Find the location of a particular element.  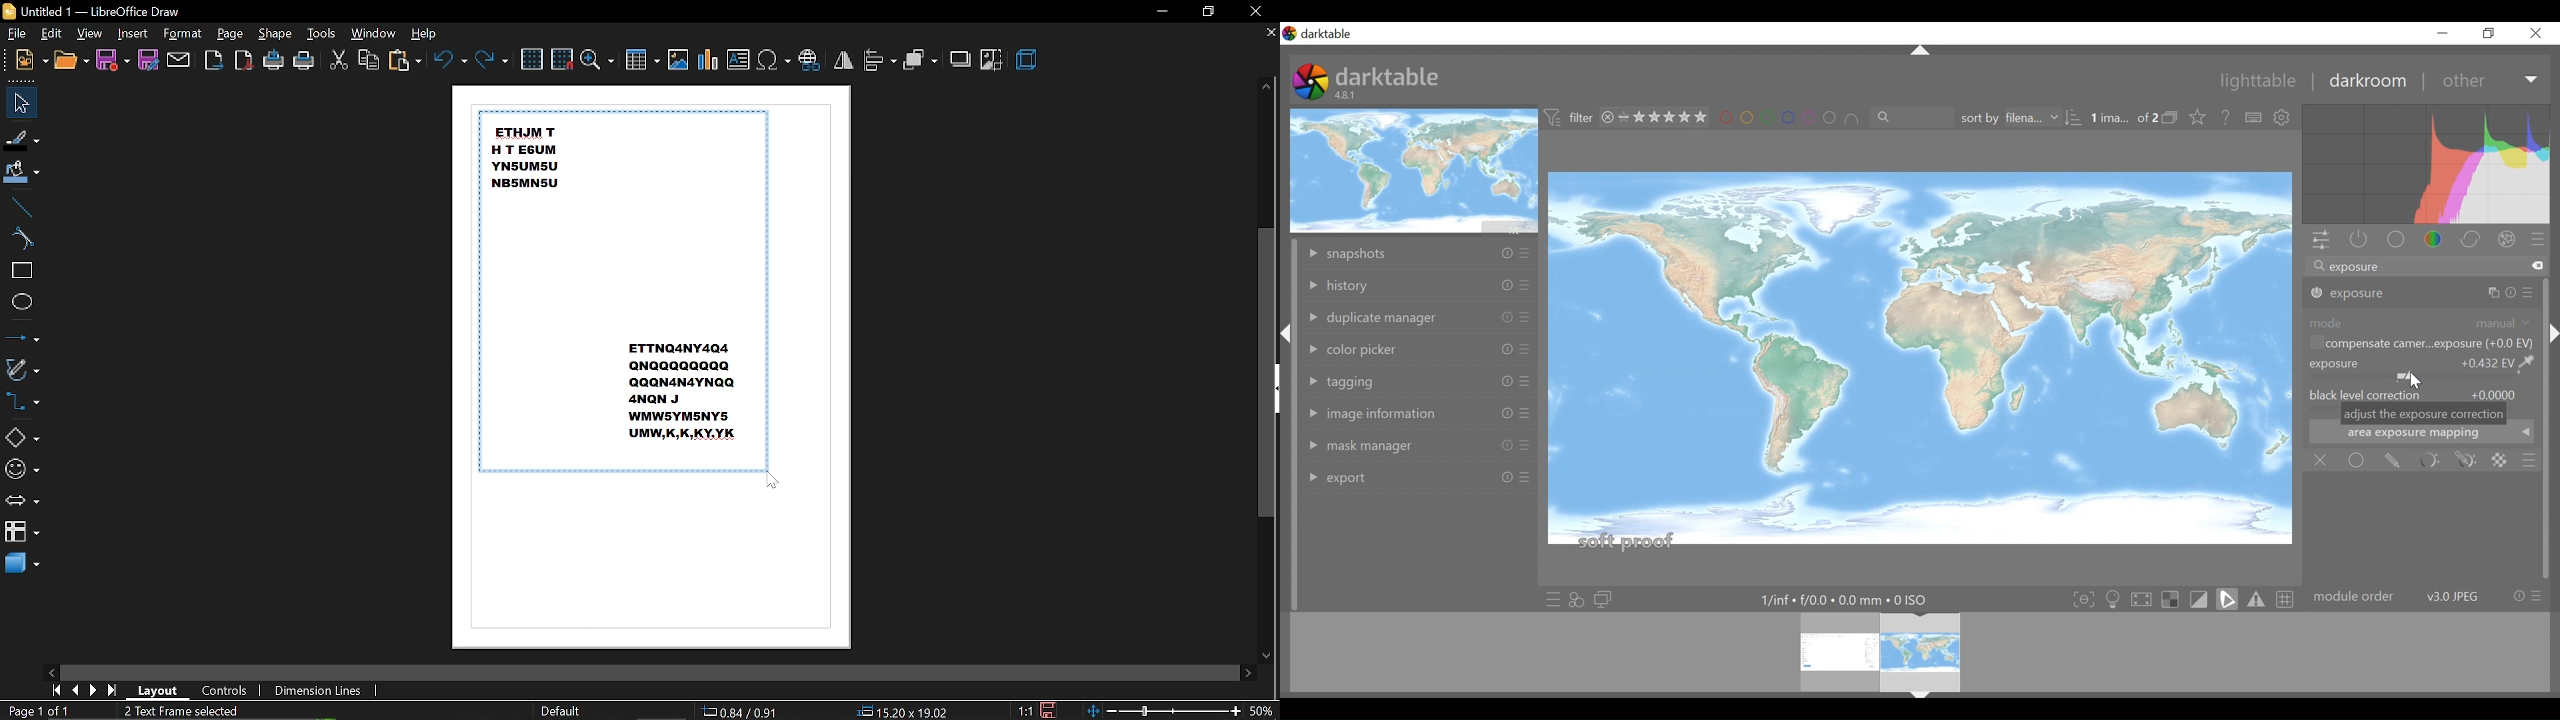

1:1 is located at coordinates (1023, 710).